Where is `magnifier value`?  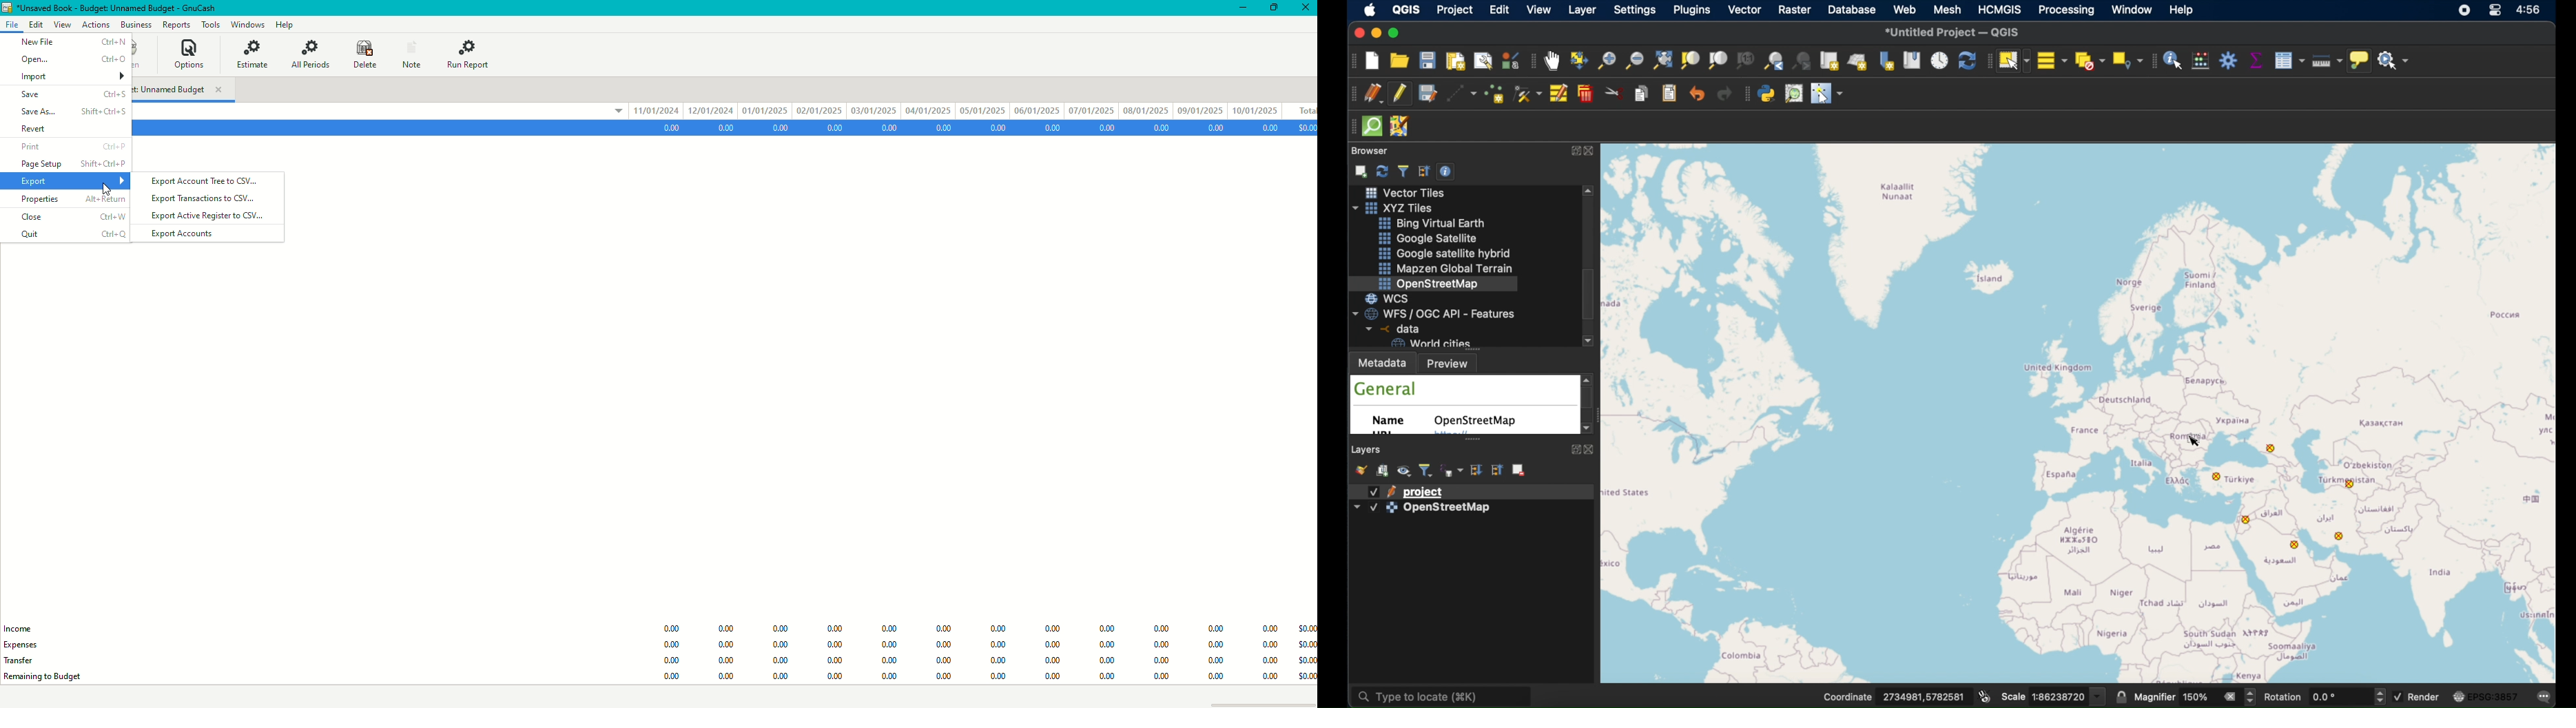 magnifier value is located at coordinates (2196, 696).